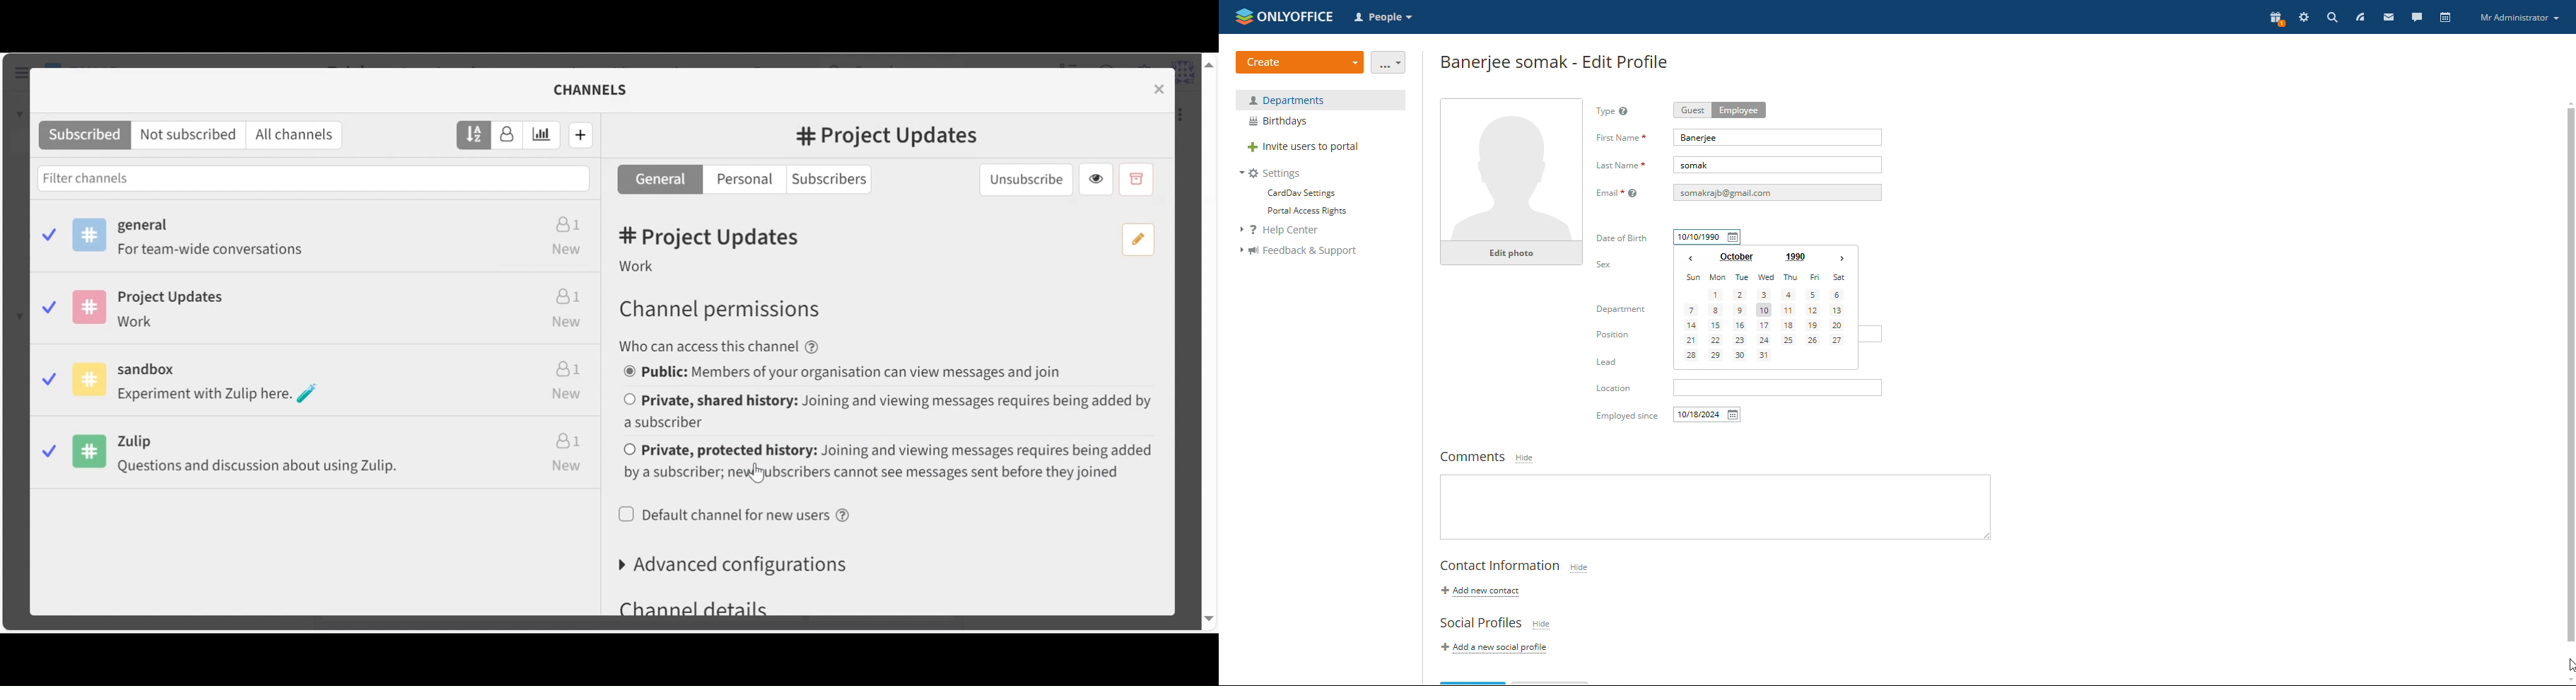 The width and height of the screenshot is (2576, 700). What do you see at coordinates (2568, 680) in the screenshot?
I see `scroll down` at bounding box center [2568, 680].